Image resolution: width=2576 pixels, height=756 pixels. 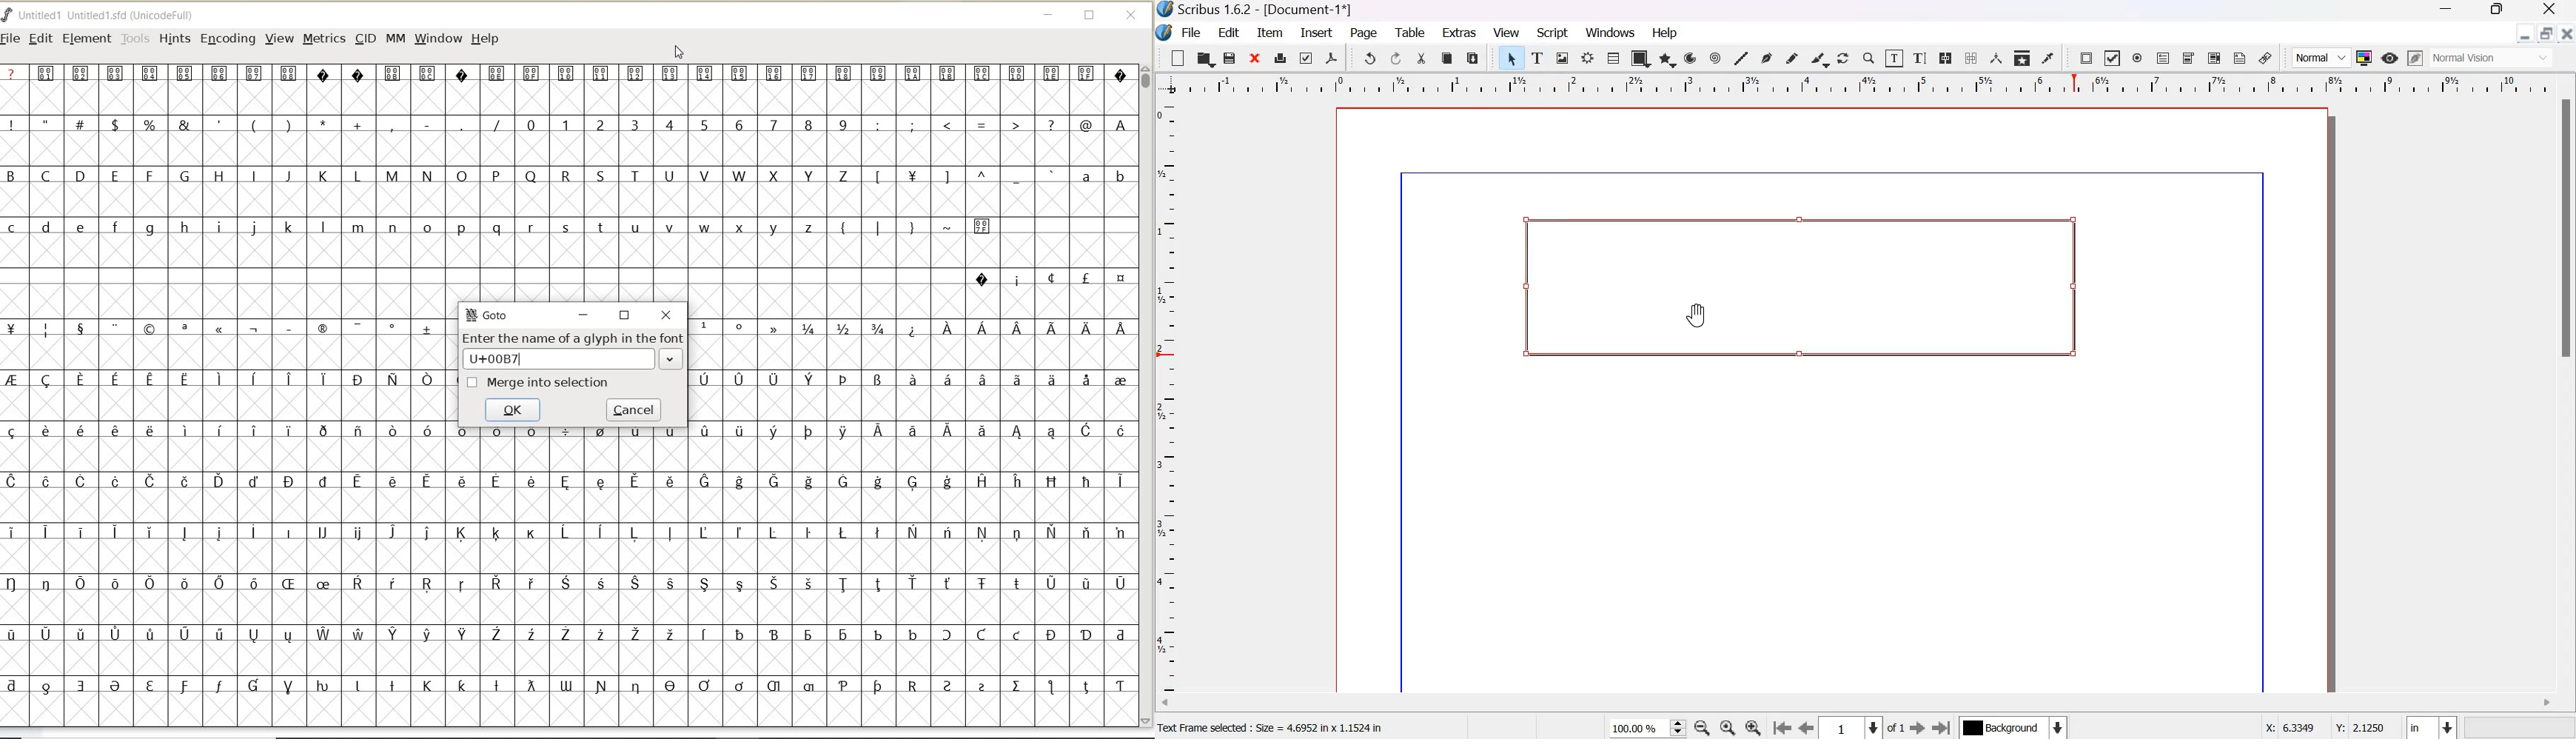 What do you see at coordinates (2415, 58) in the screenshot?
I see `edit in preview mode` at bounding box center [2415, 58].